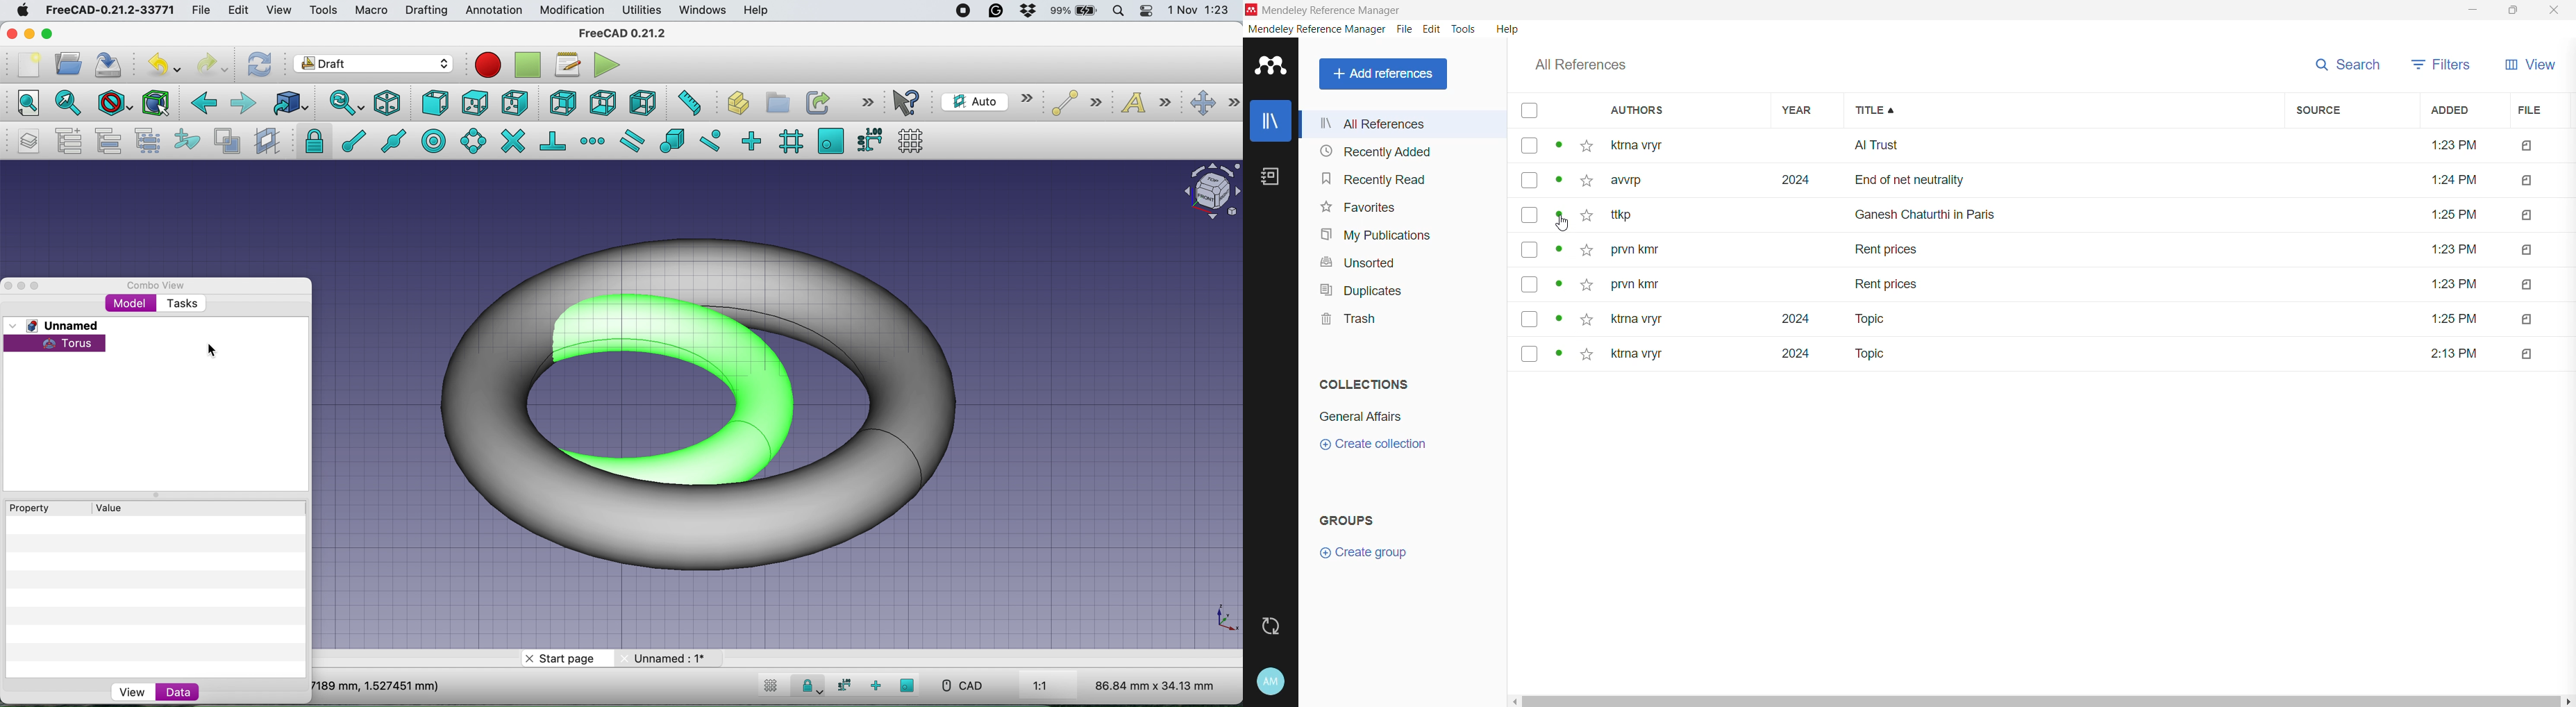  I want to click on rear, so click(561, 104).